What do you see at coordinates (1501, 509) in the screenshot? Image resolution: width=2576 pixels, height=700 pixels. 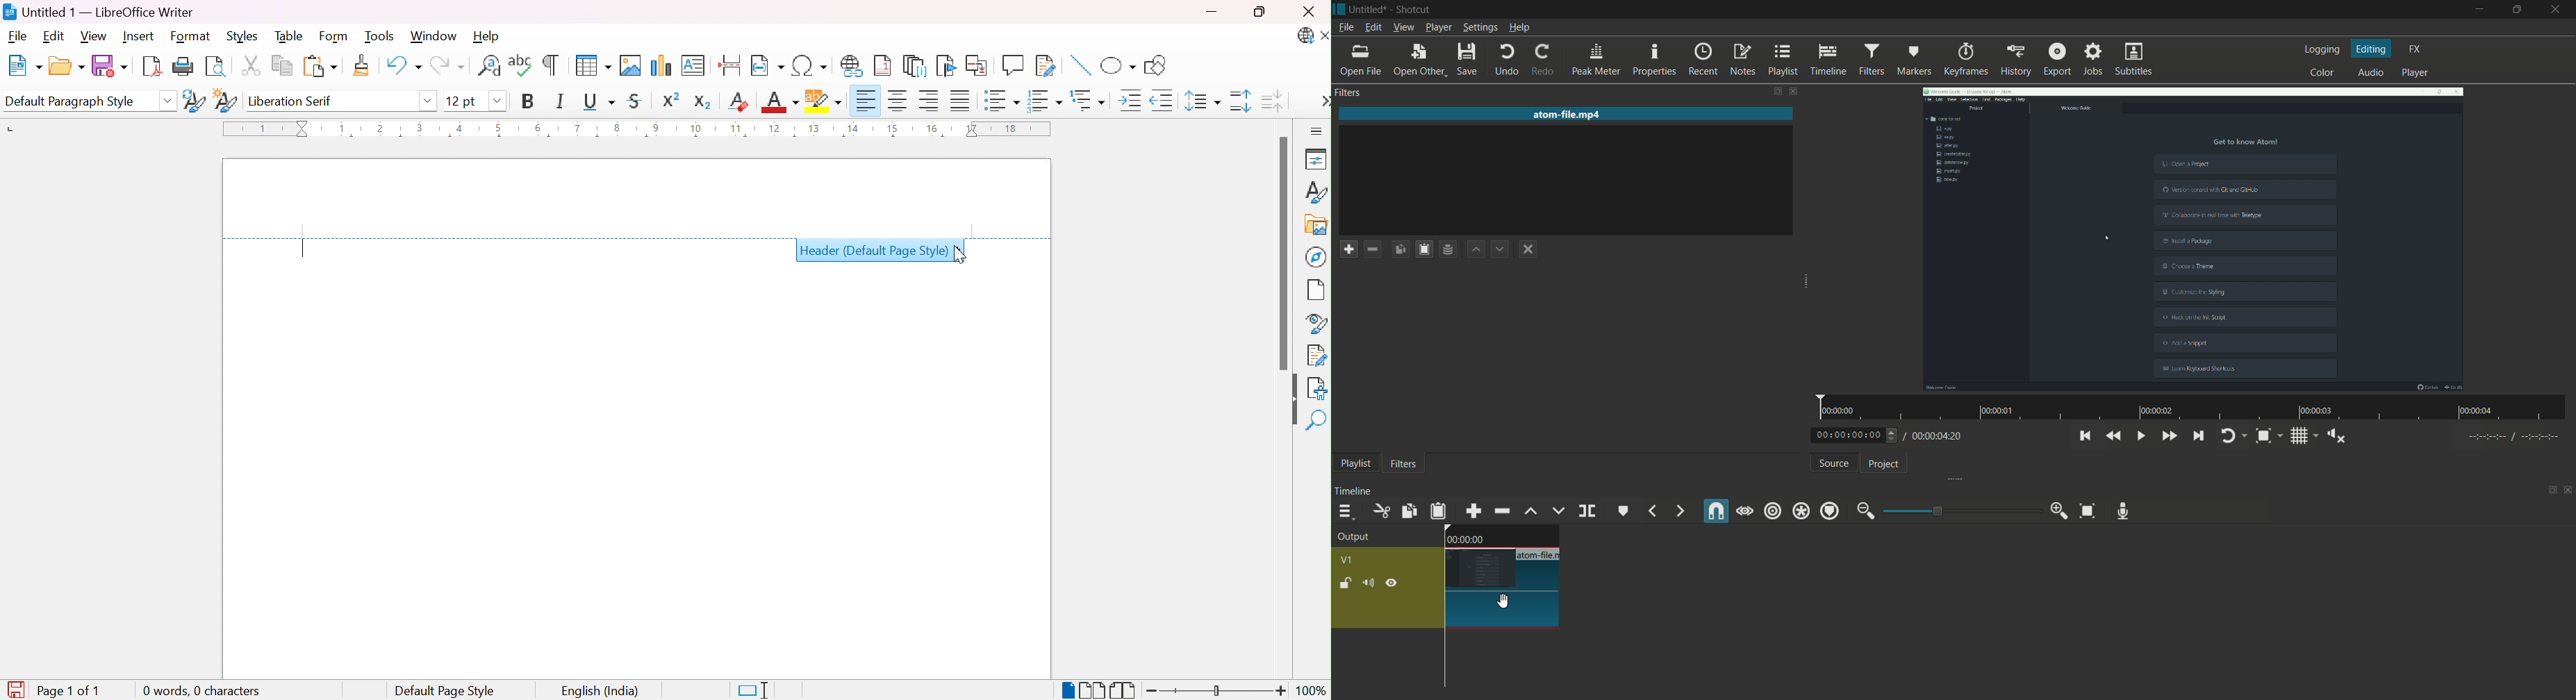 I see `ripple delete` at bounding box center [1501, 509].